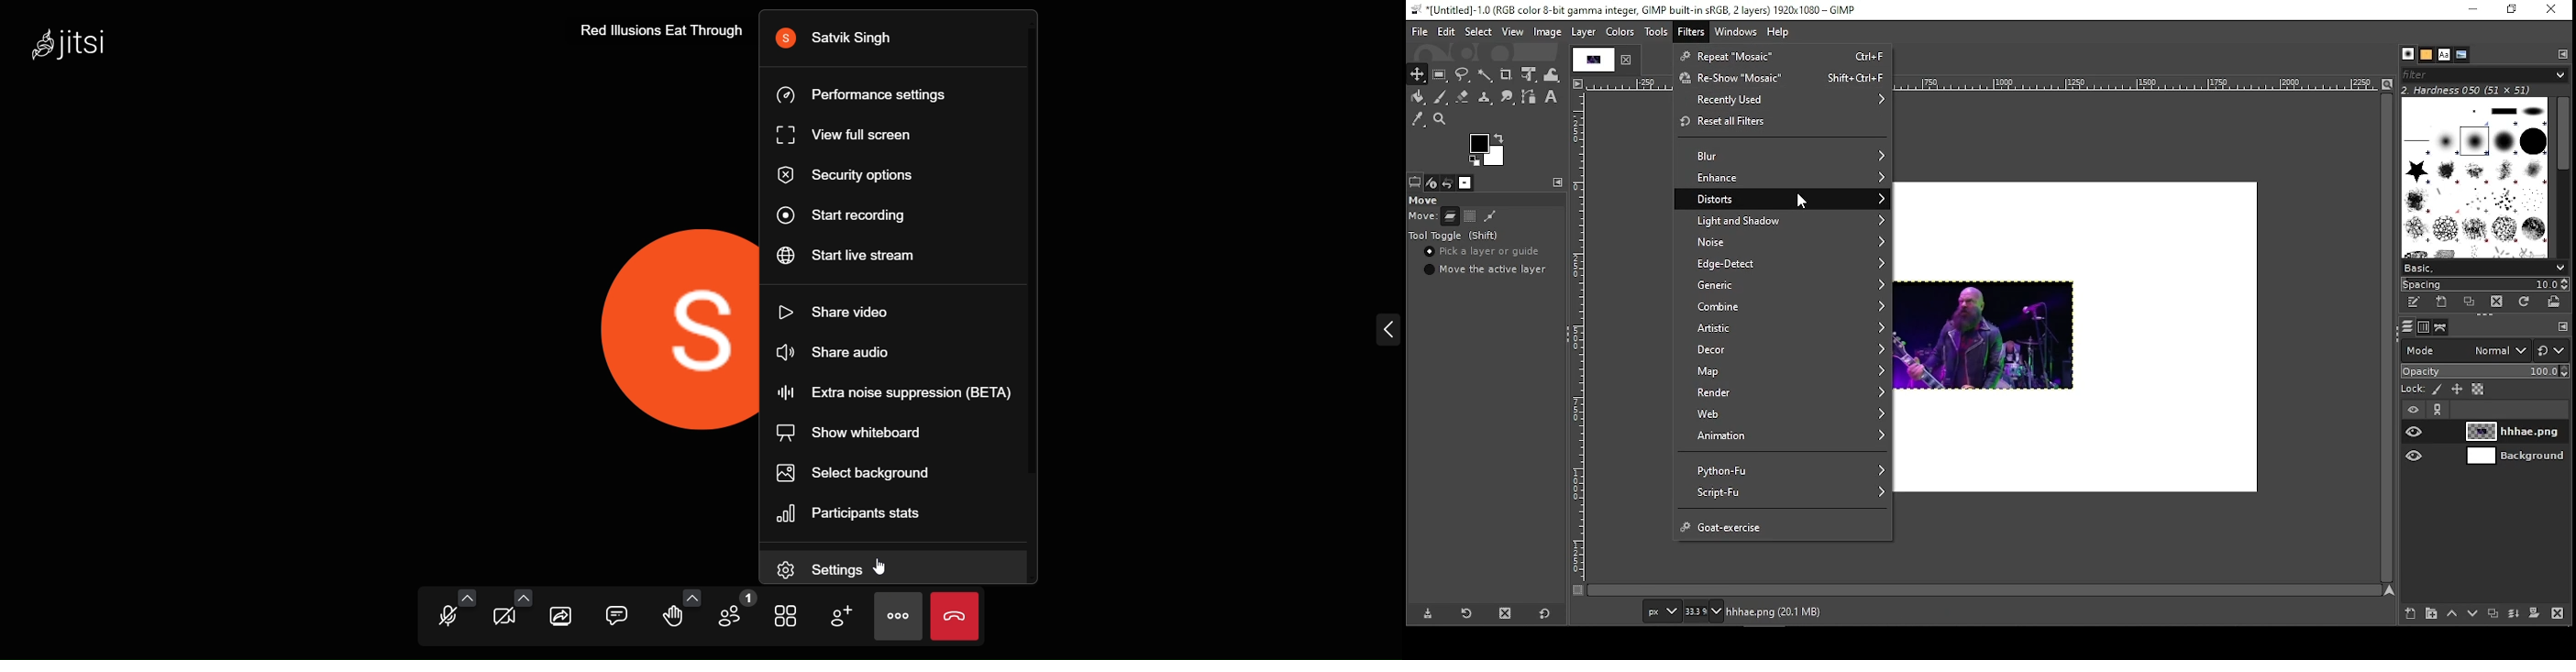 The height and width of the screenshot is (672, 2576). Describe the element at coordinates (1484, 252) in the screenshot. I see `pick a layer or guide` at that location.